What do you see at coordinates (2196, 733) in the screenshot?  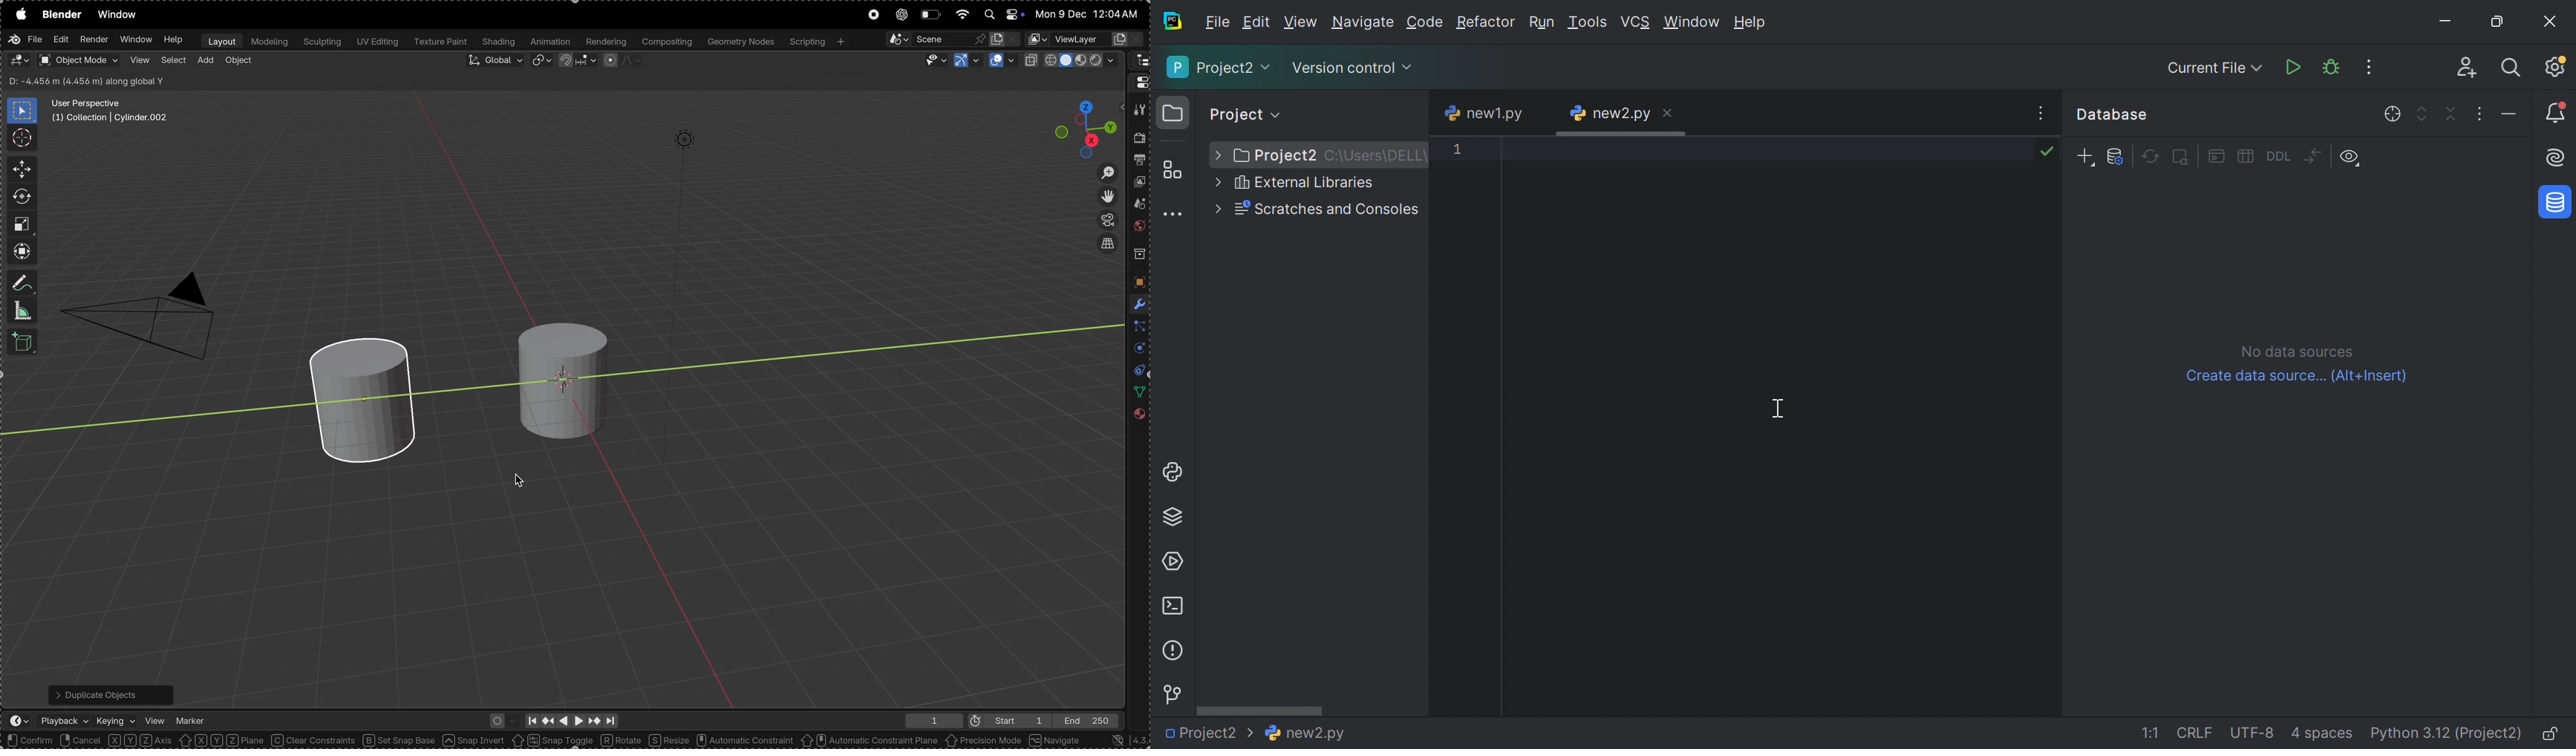 I see `CRLF` at bounding box center [2196, 733].